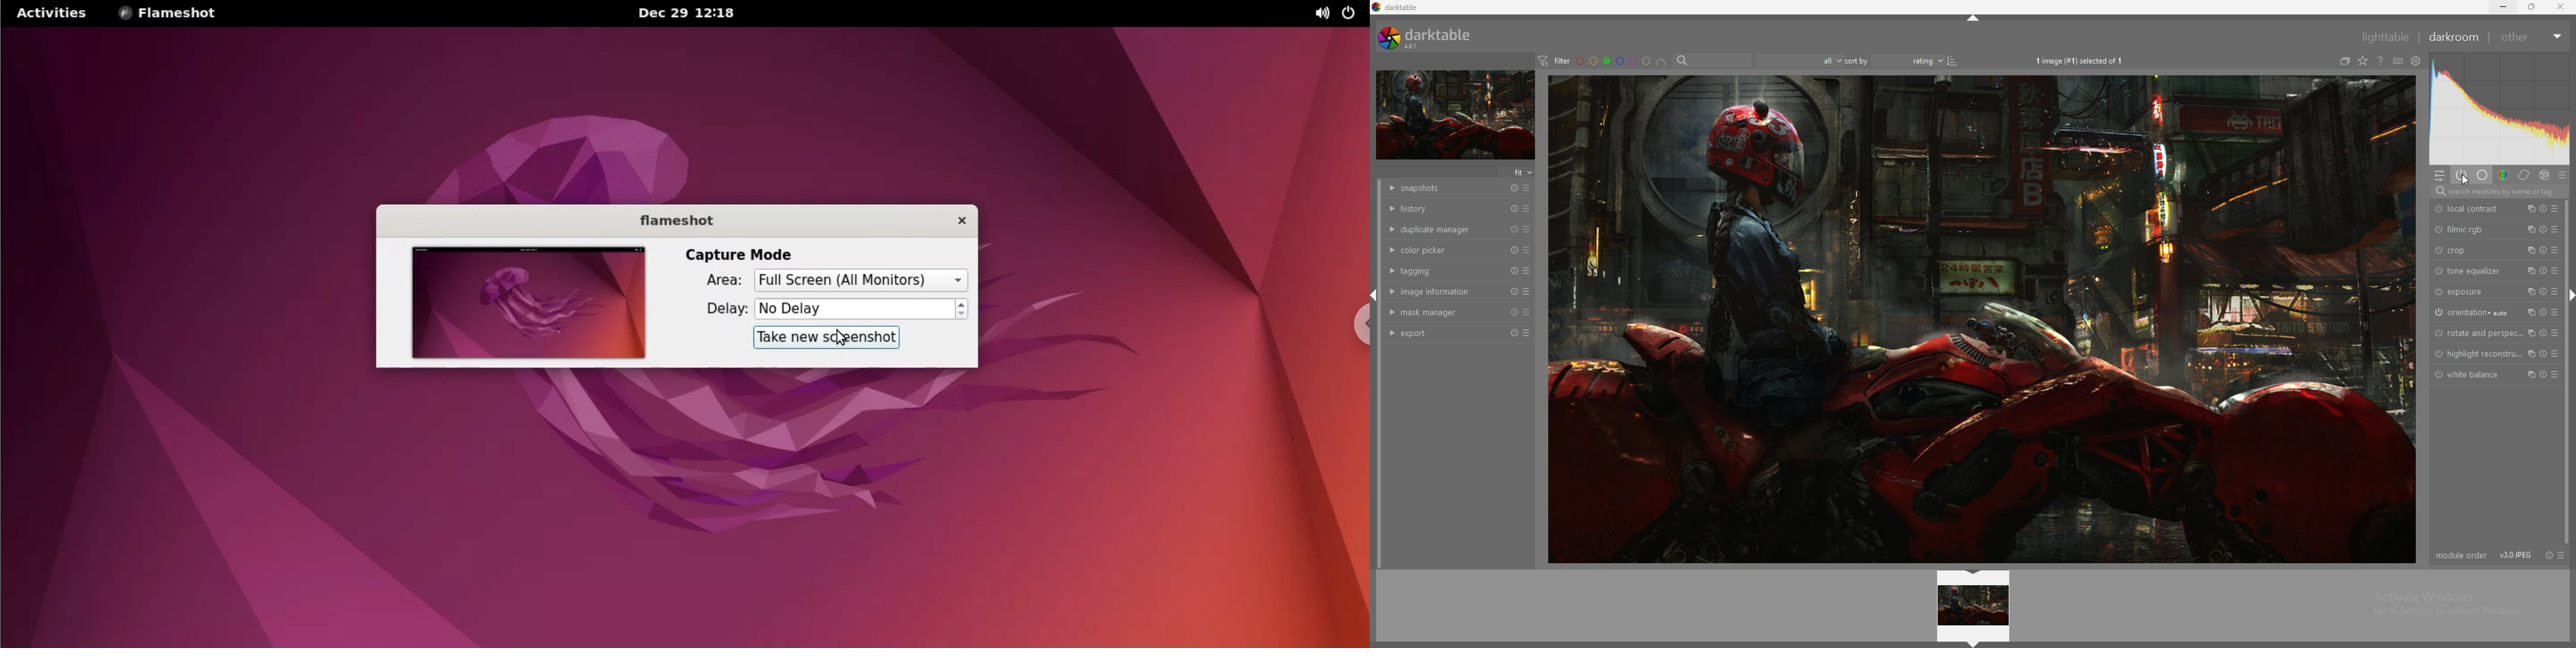 This screenshot has height=672, width=2576. What do you see at coordinates (1515, 292) in the screenshot?
I see `reset` at bounding box center [1515, 292].